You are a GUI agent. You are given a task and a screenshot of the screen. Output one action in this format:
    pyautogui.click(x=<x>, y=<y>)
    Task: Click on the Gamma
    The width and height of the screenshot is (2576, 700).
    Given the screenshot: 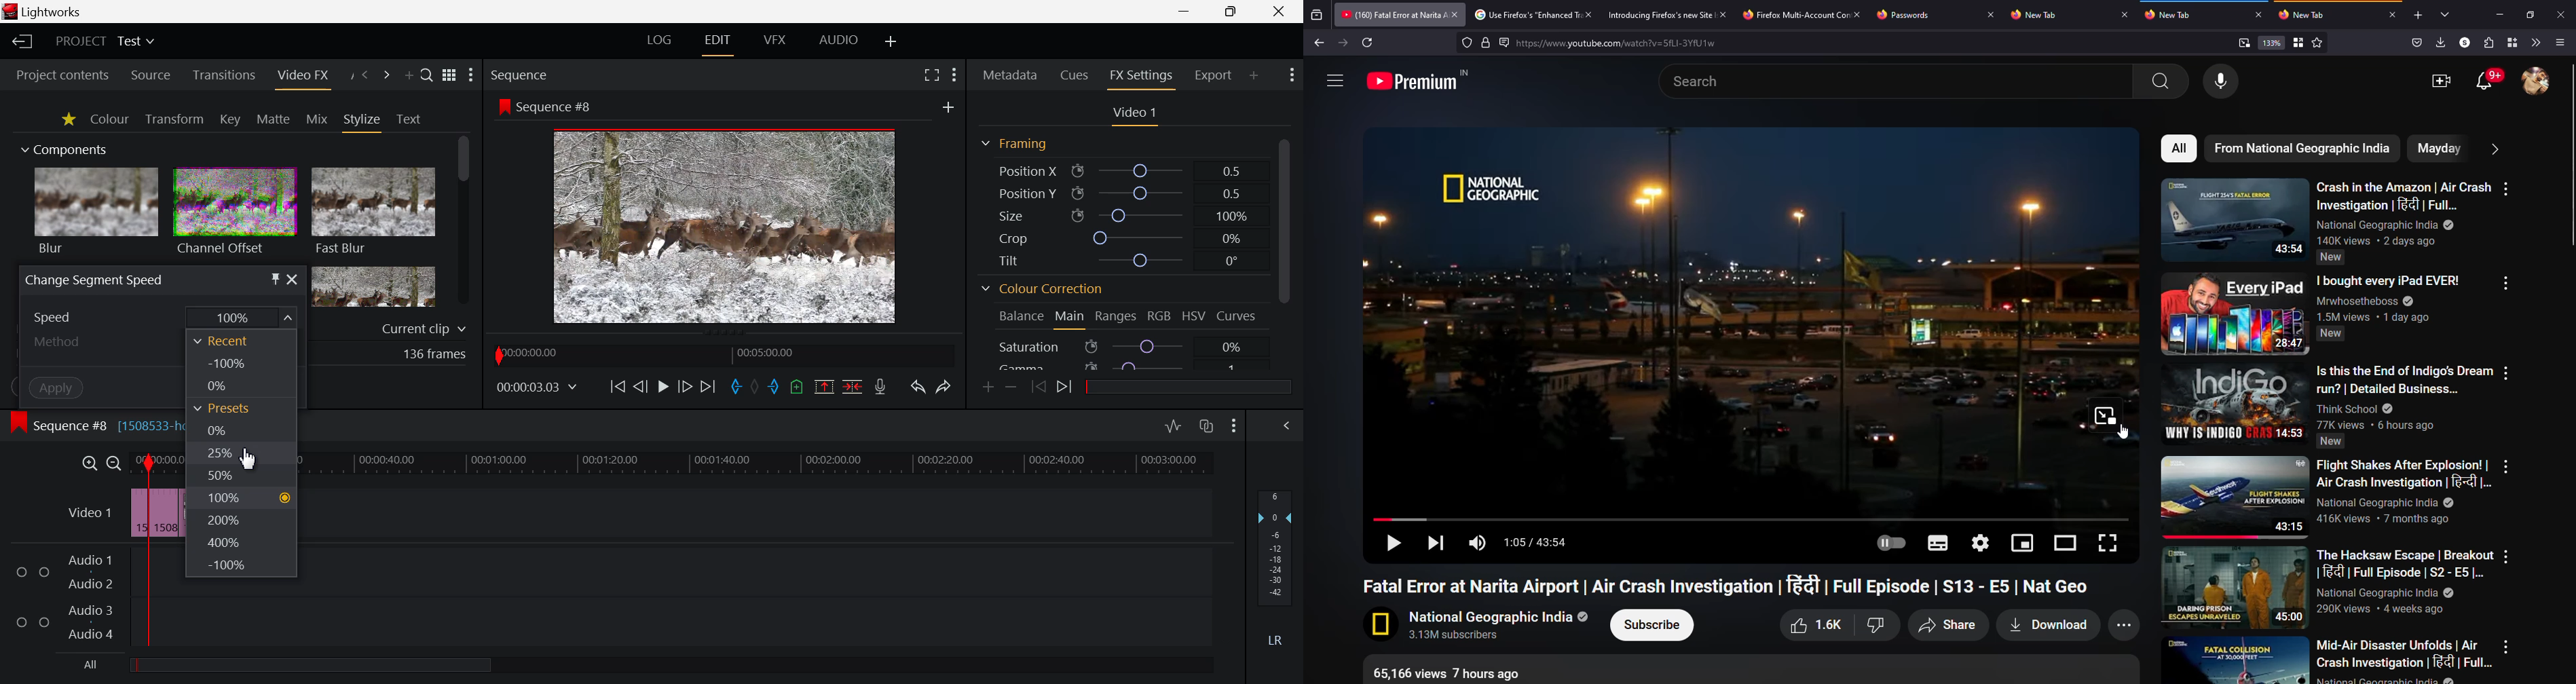 What is the action you would take?
    pyautogui.click(x=1129, y=364)
    